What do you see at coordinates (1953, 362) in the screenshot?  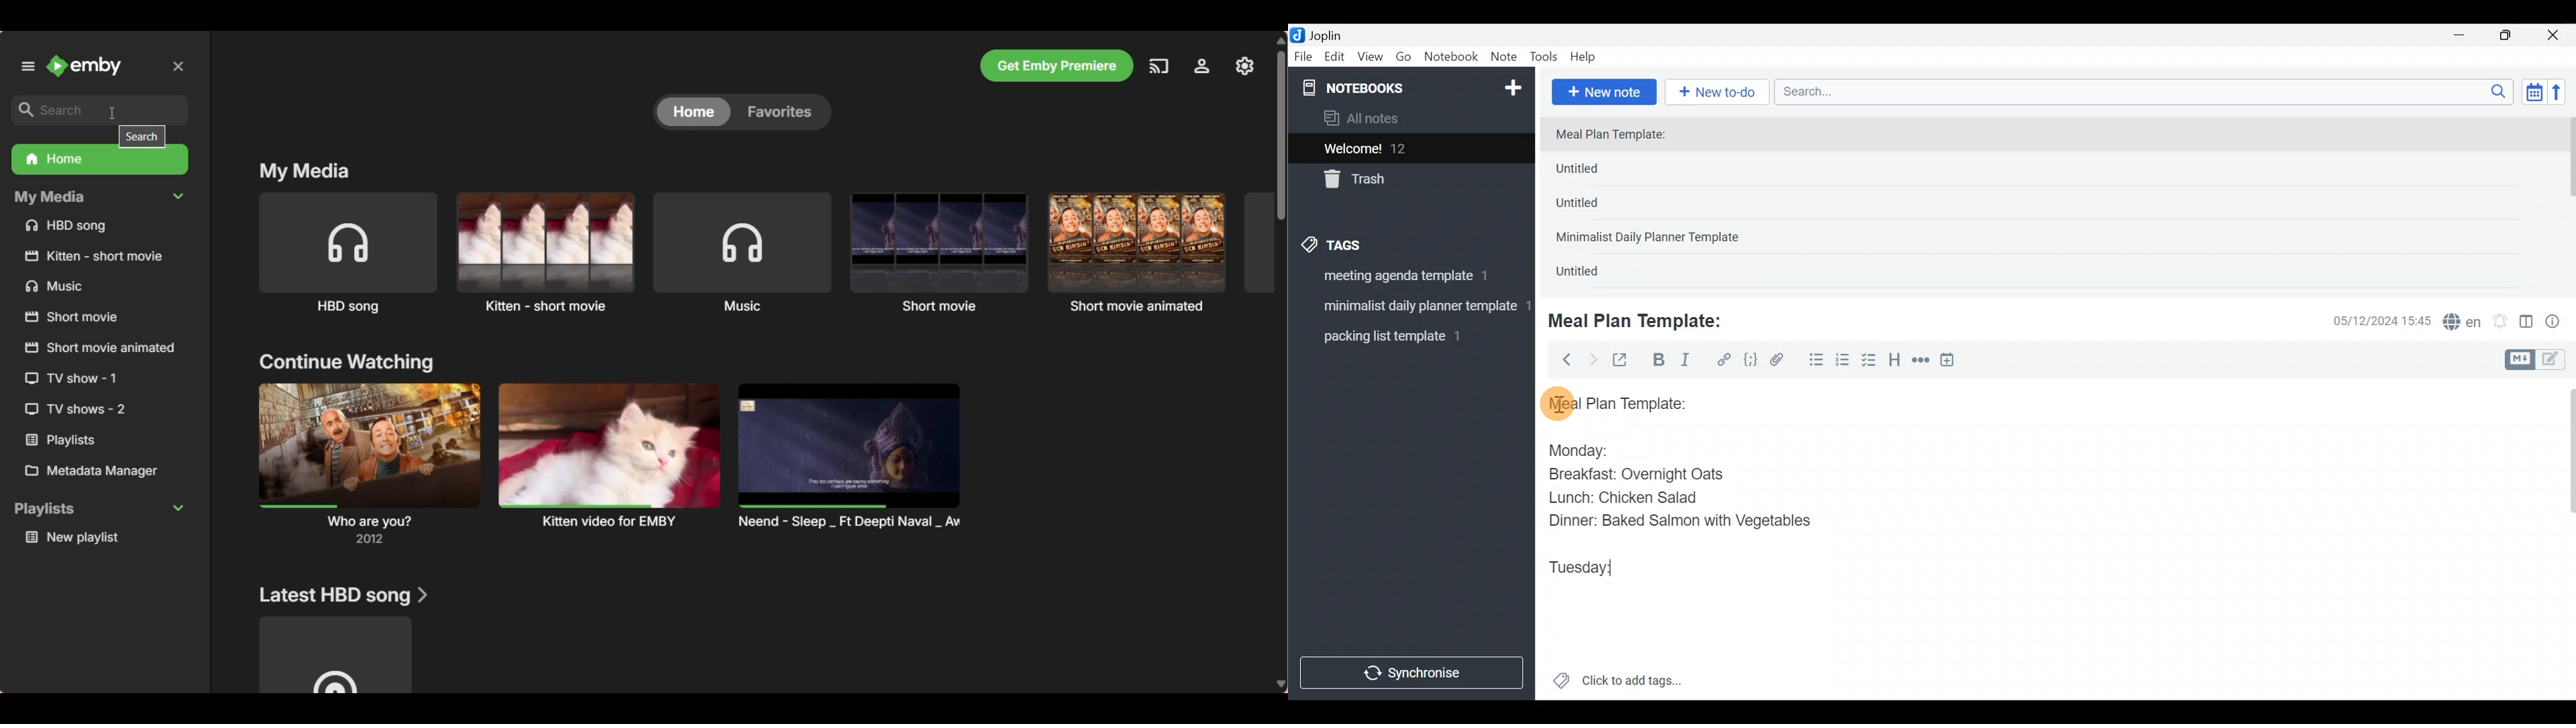 I see `Insert time` at bounding box center [1953, 362].